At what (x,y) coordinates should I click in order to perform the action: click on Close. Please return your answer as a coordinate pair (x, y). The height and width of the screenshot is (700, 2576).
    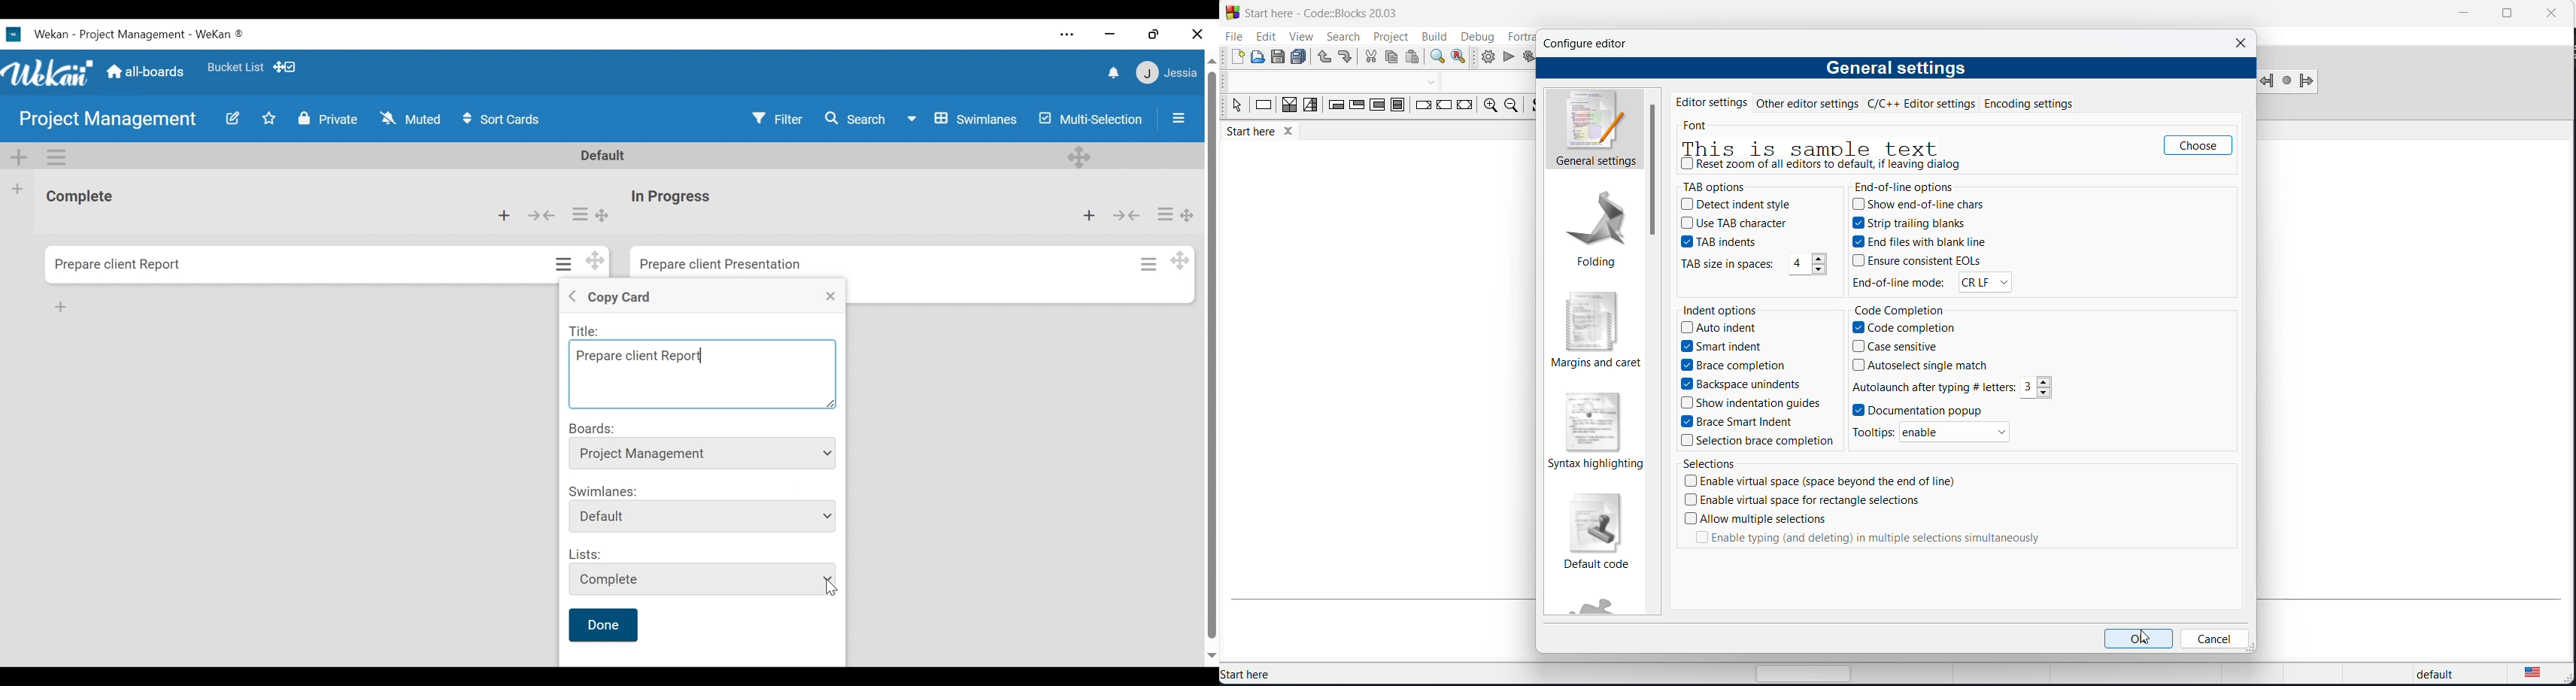
    Looking at the image, I should click on (831, 297).